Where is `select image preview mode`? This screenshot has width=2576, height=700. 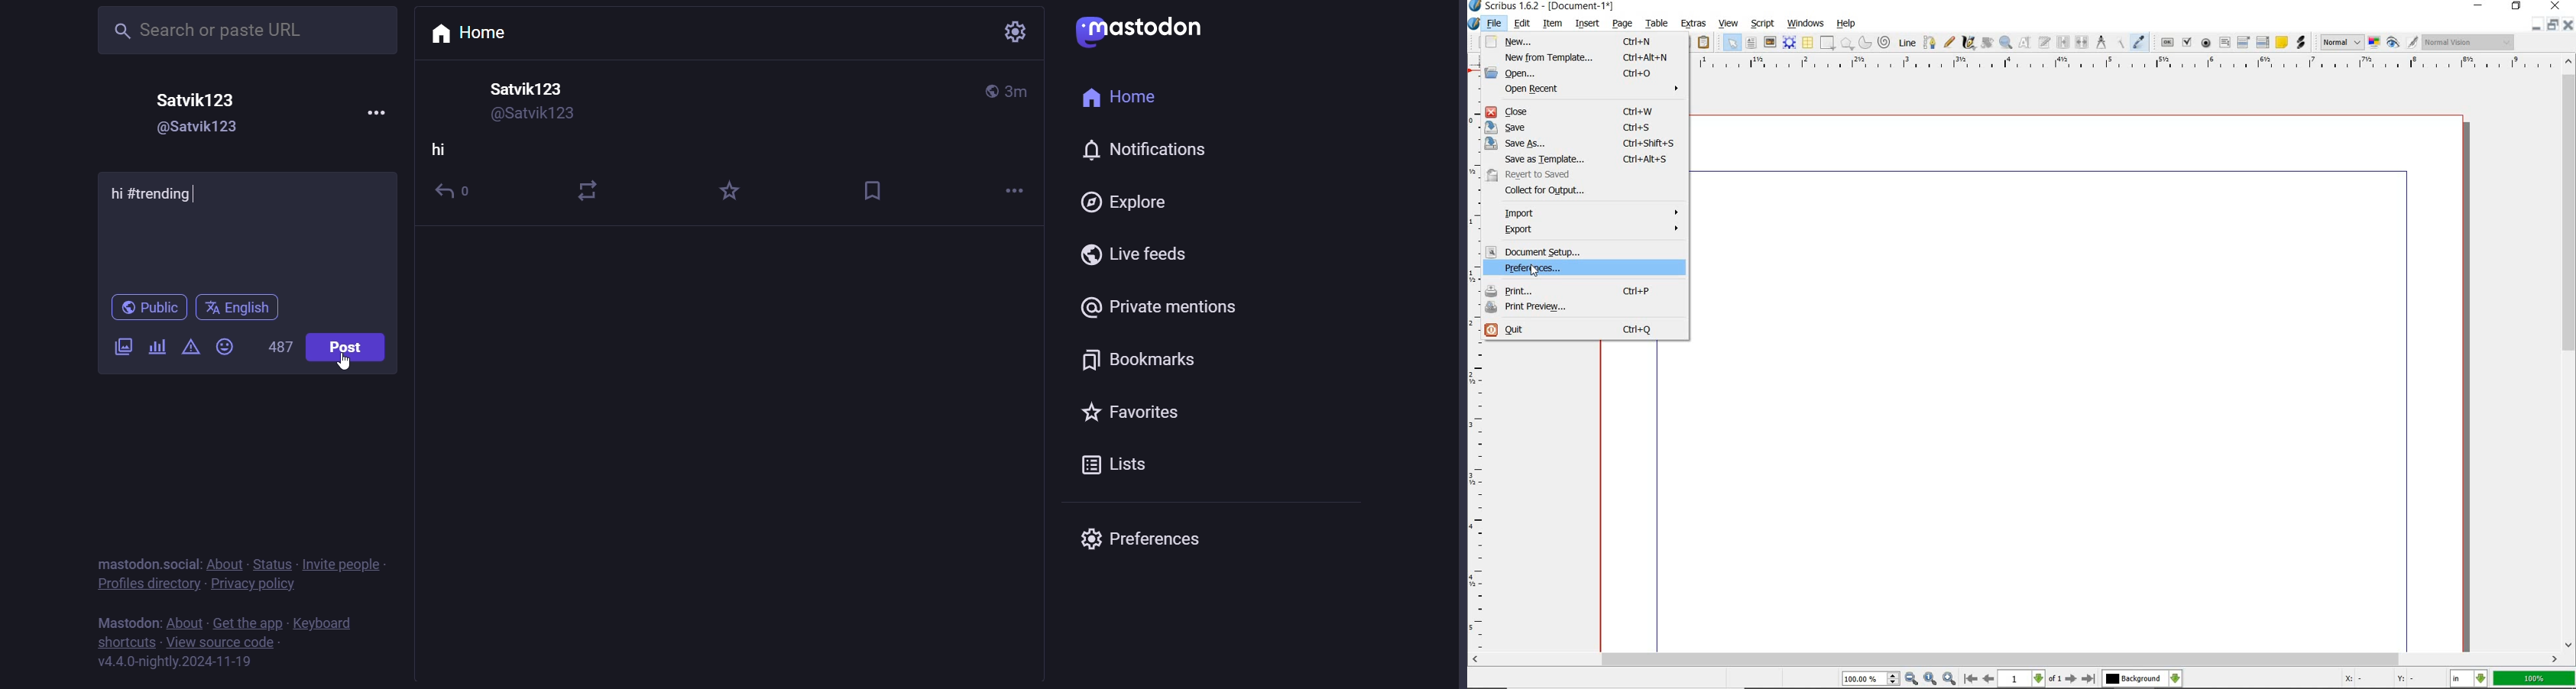
select image preview mode is located at coordinates (2341, 42).